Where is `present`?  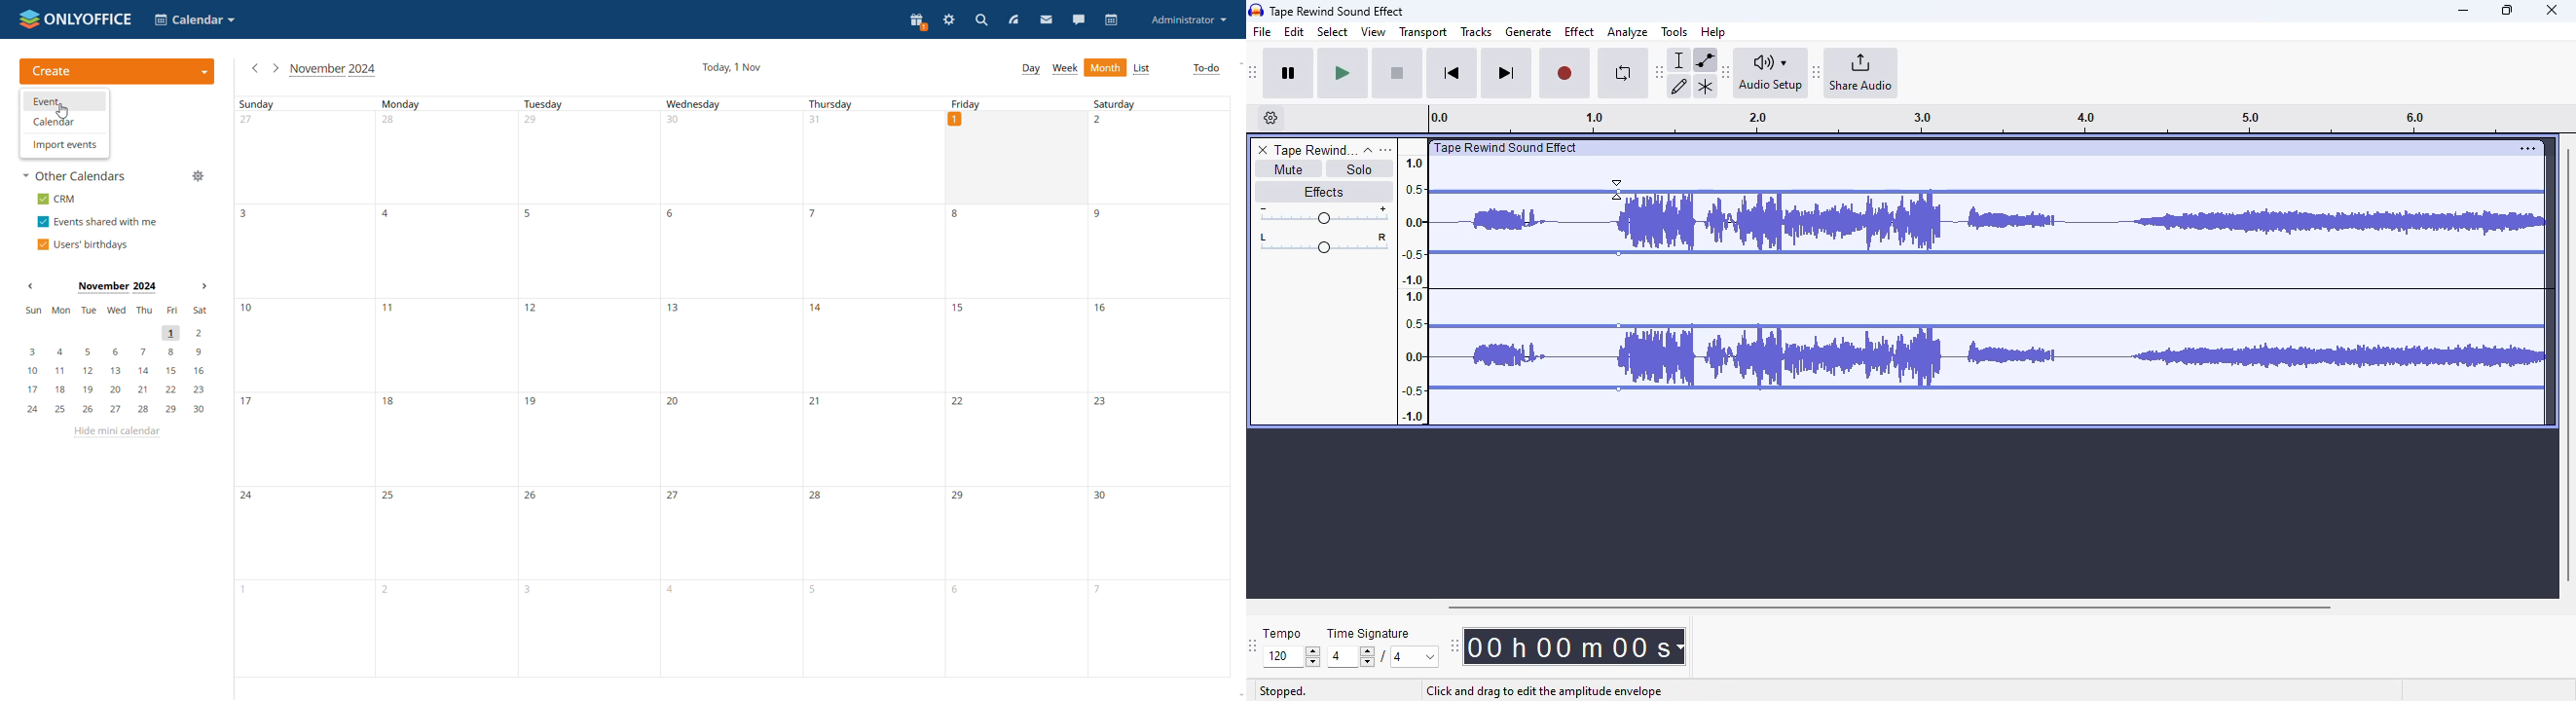 present is located at coordinates (918, 22).